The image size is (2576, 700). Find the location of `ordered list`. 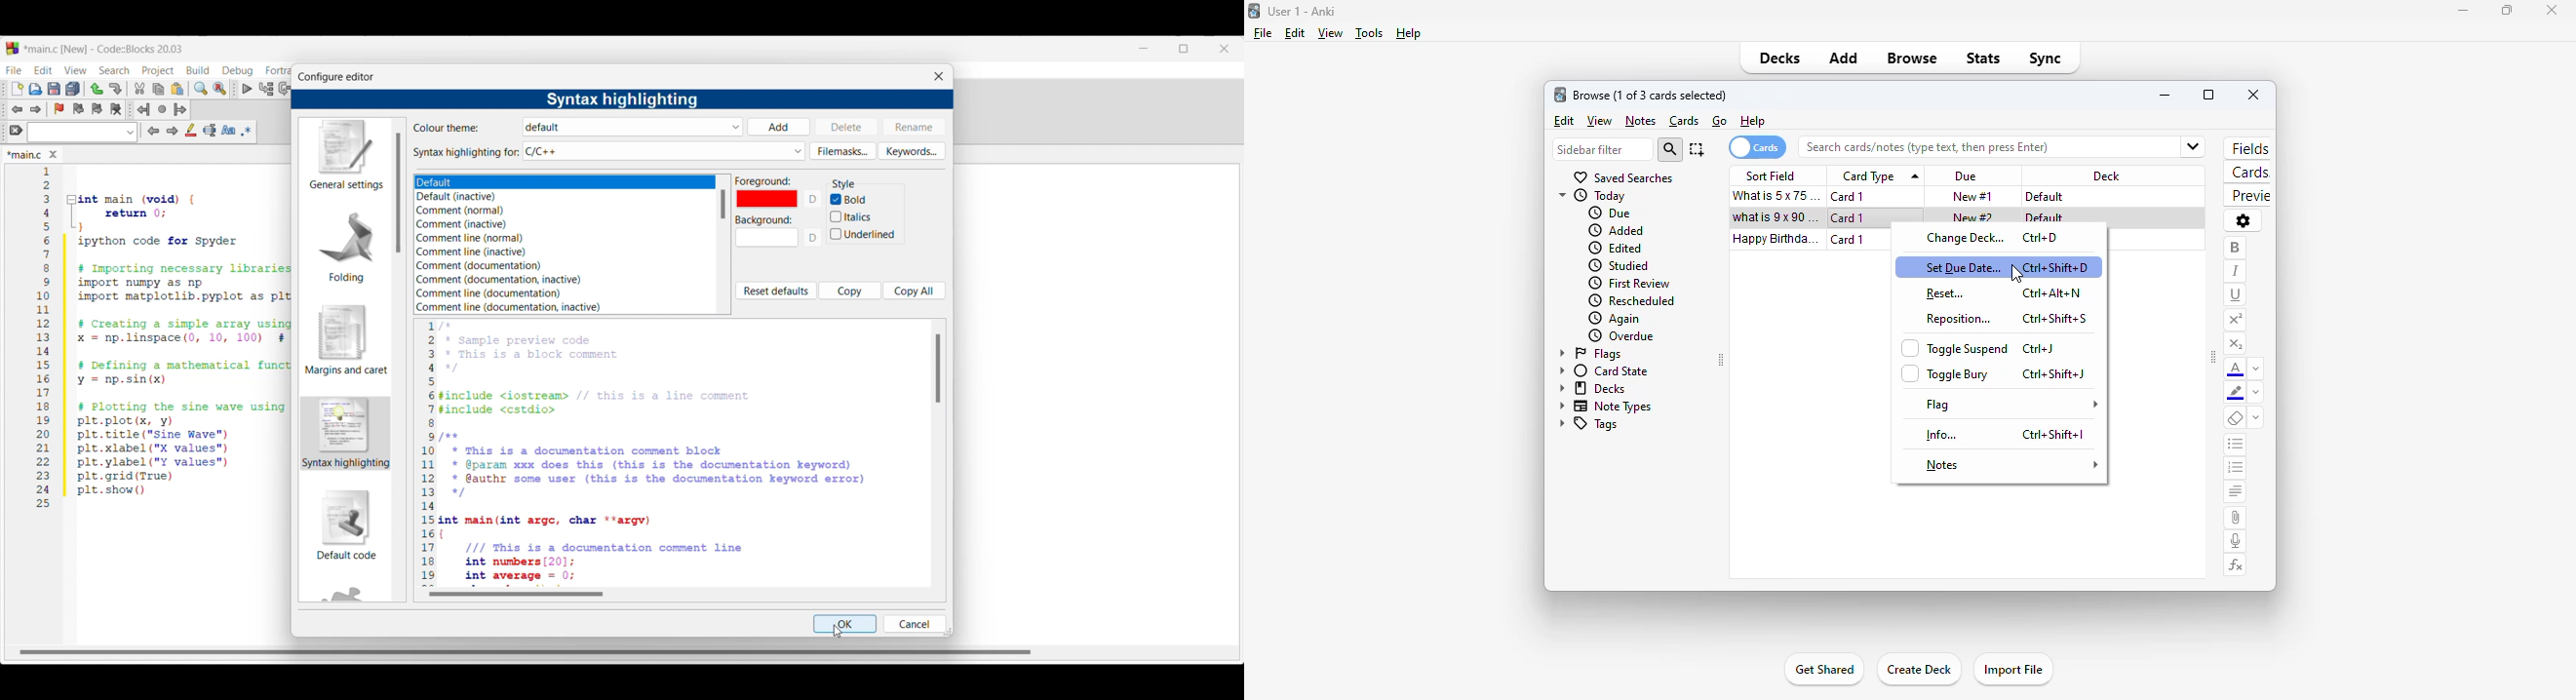

ordered list is located at coordinates (2237, 468).